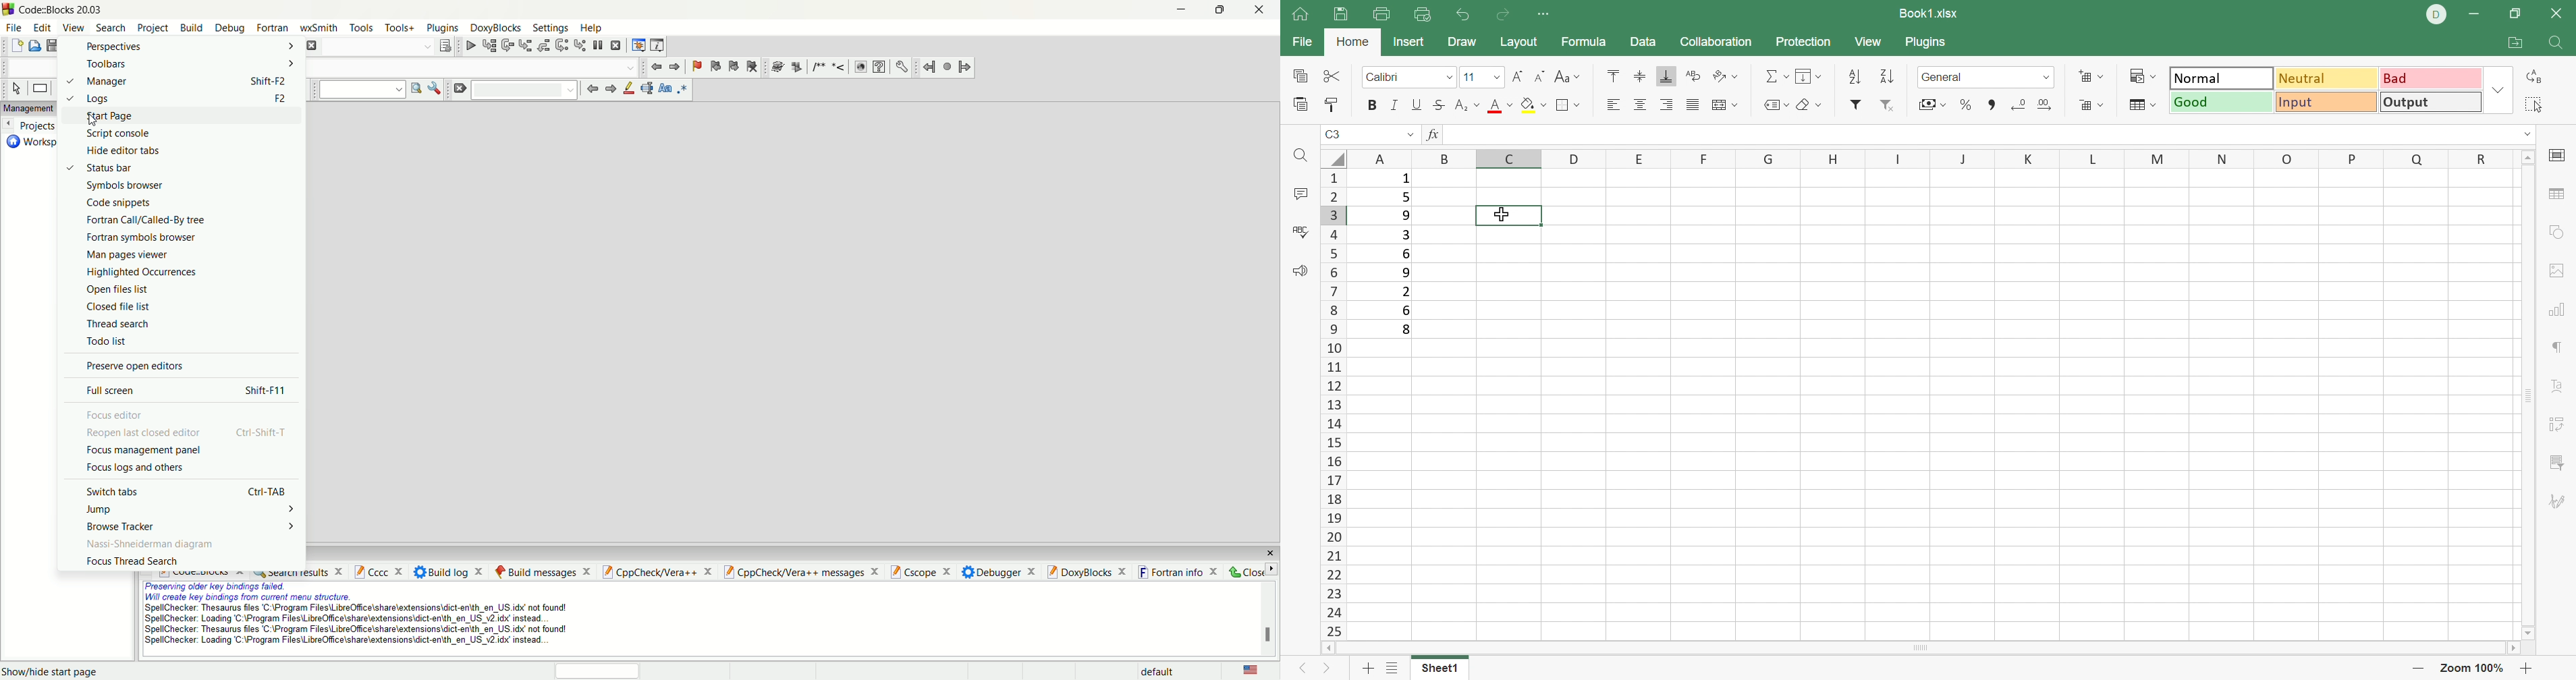 The width and height of the screenshot is (2576, 700). What do you see at coordinates (181, 99) in the screenshot?
I see `logs` at bounding box center [181, 99].